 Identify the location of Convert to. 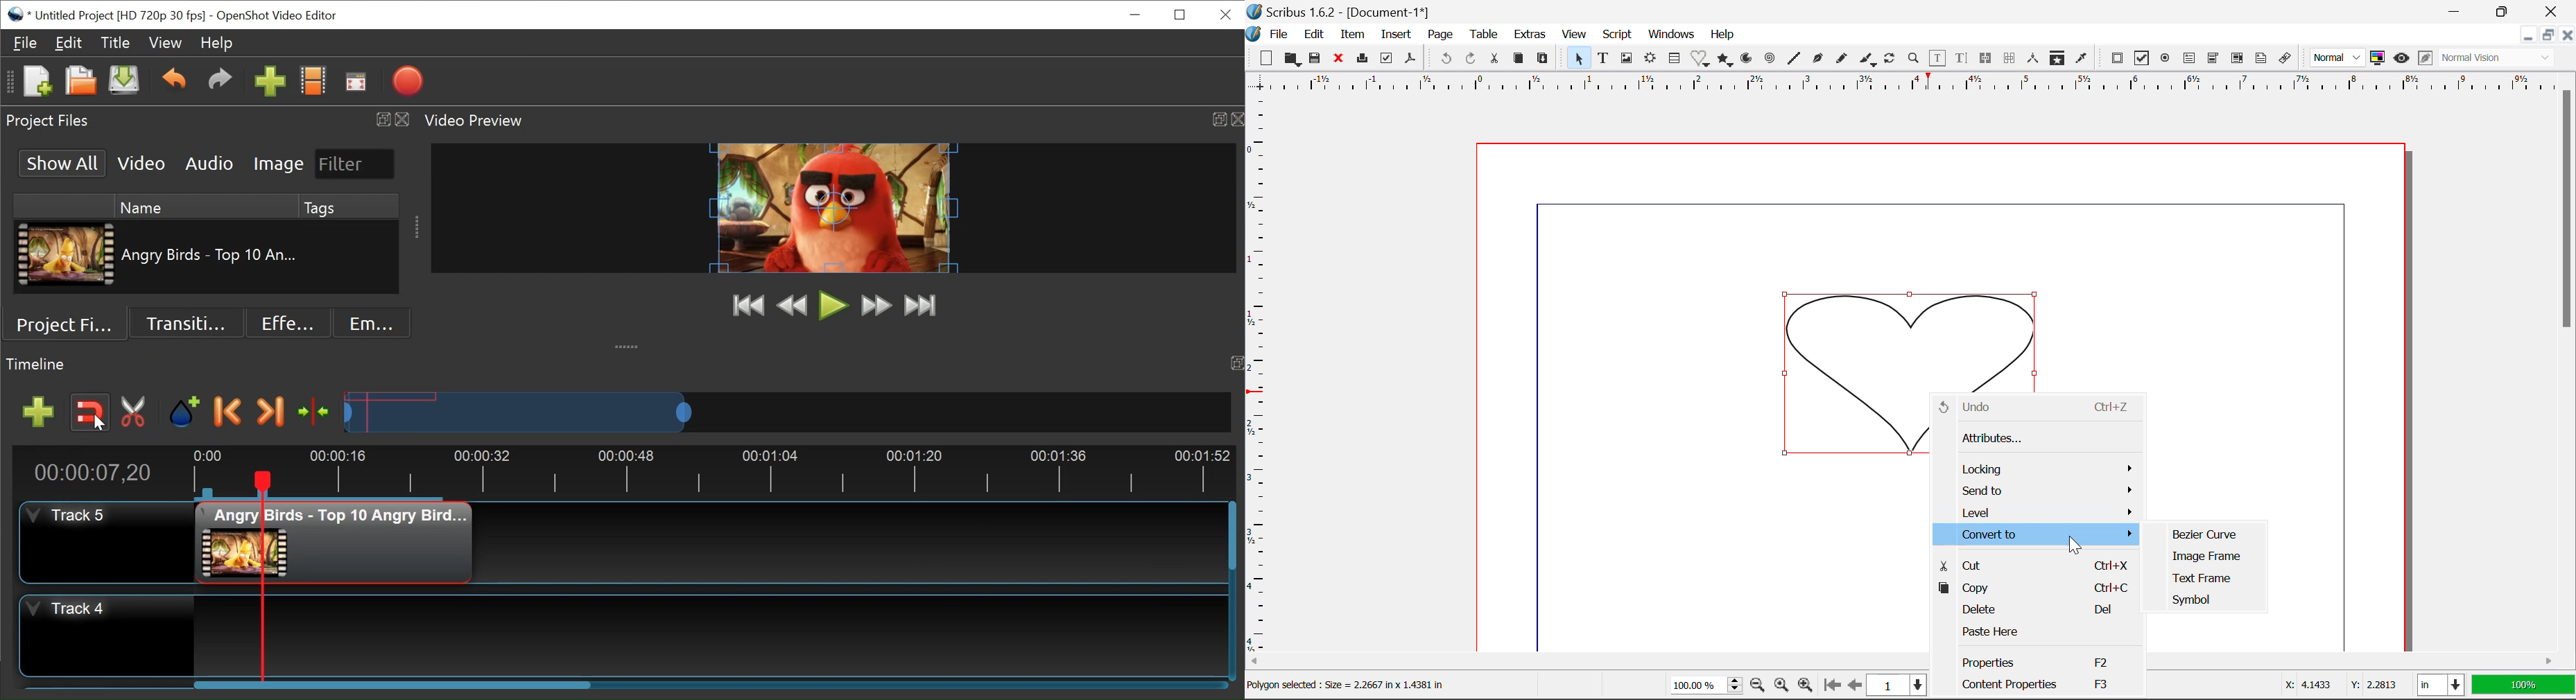
(2037, 534).